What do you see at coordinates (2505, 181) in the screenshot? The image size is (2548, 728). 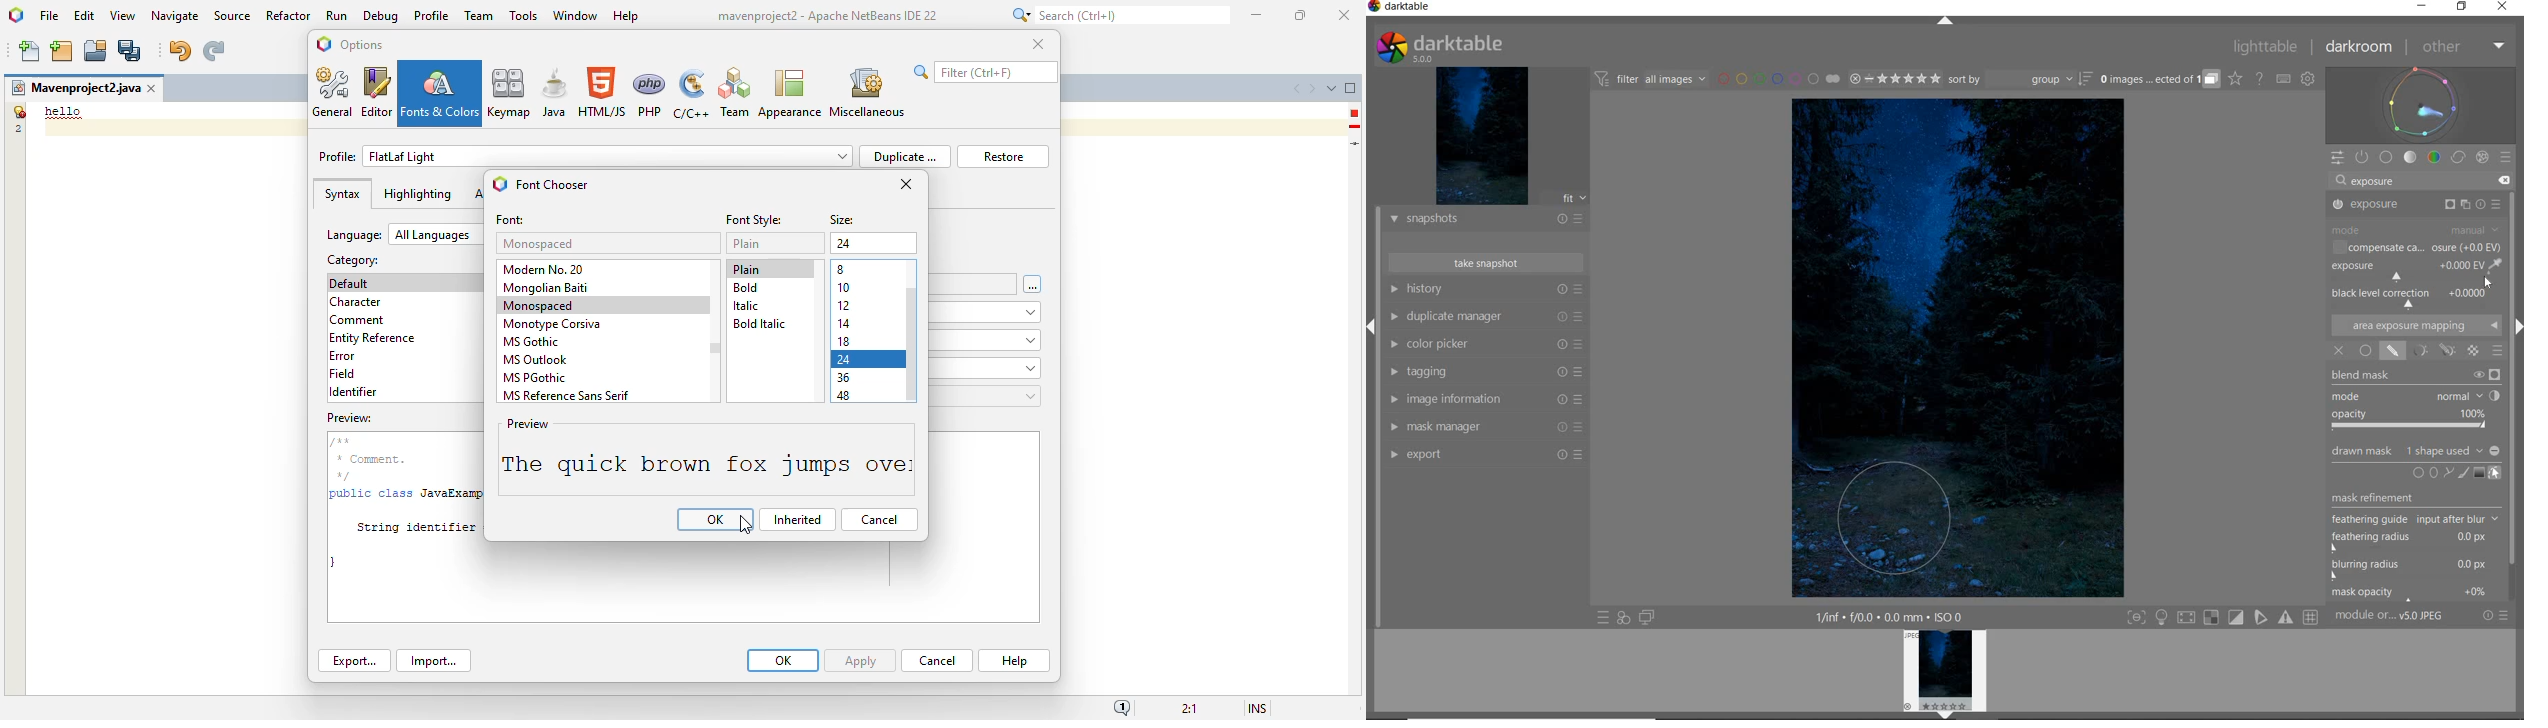 I see `DELETE` at bounding box center [2505, 181].